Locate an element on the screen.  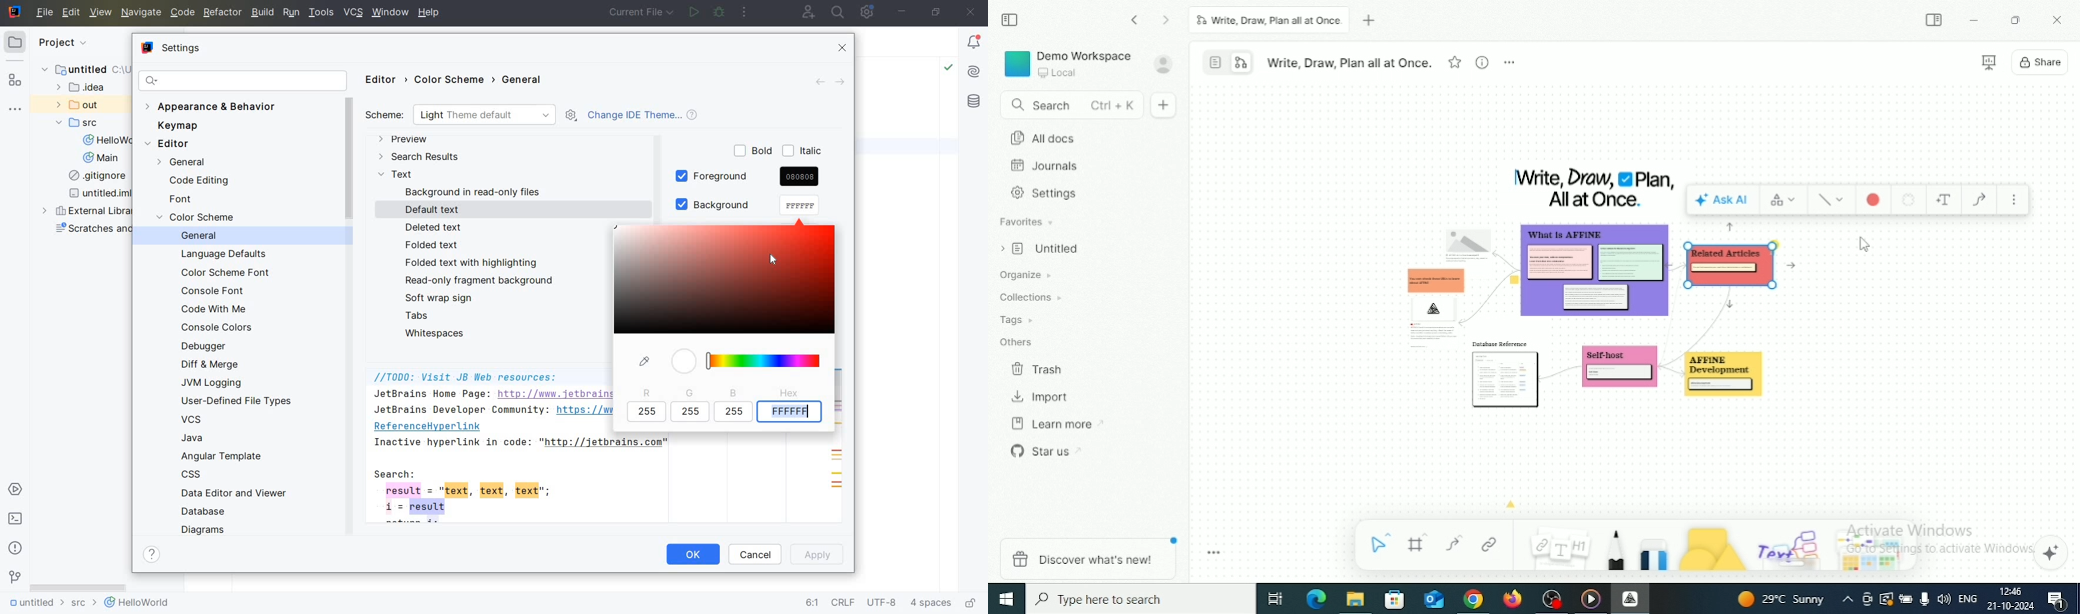
Meet Now is located at coordinates (1868, 599).